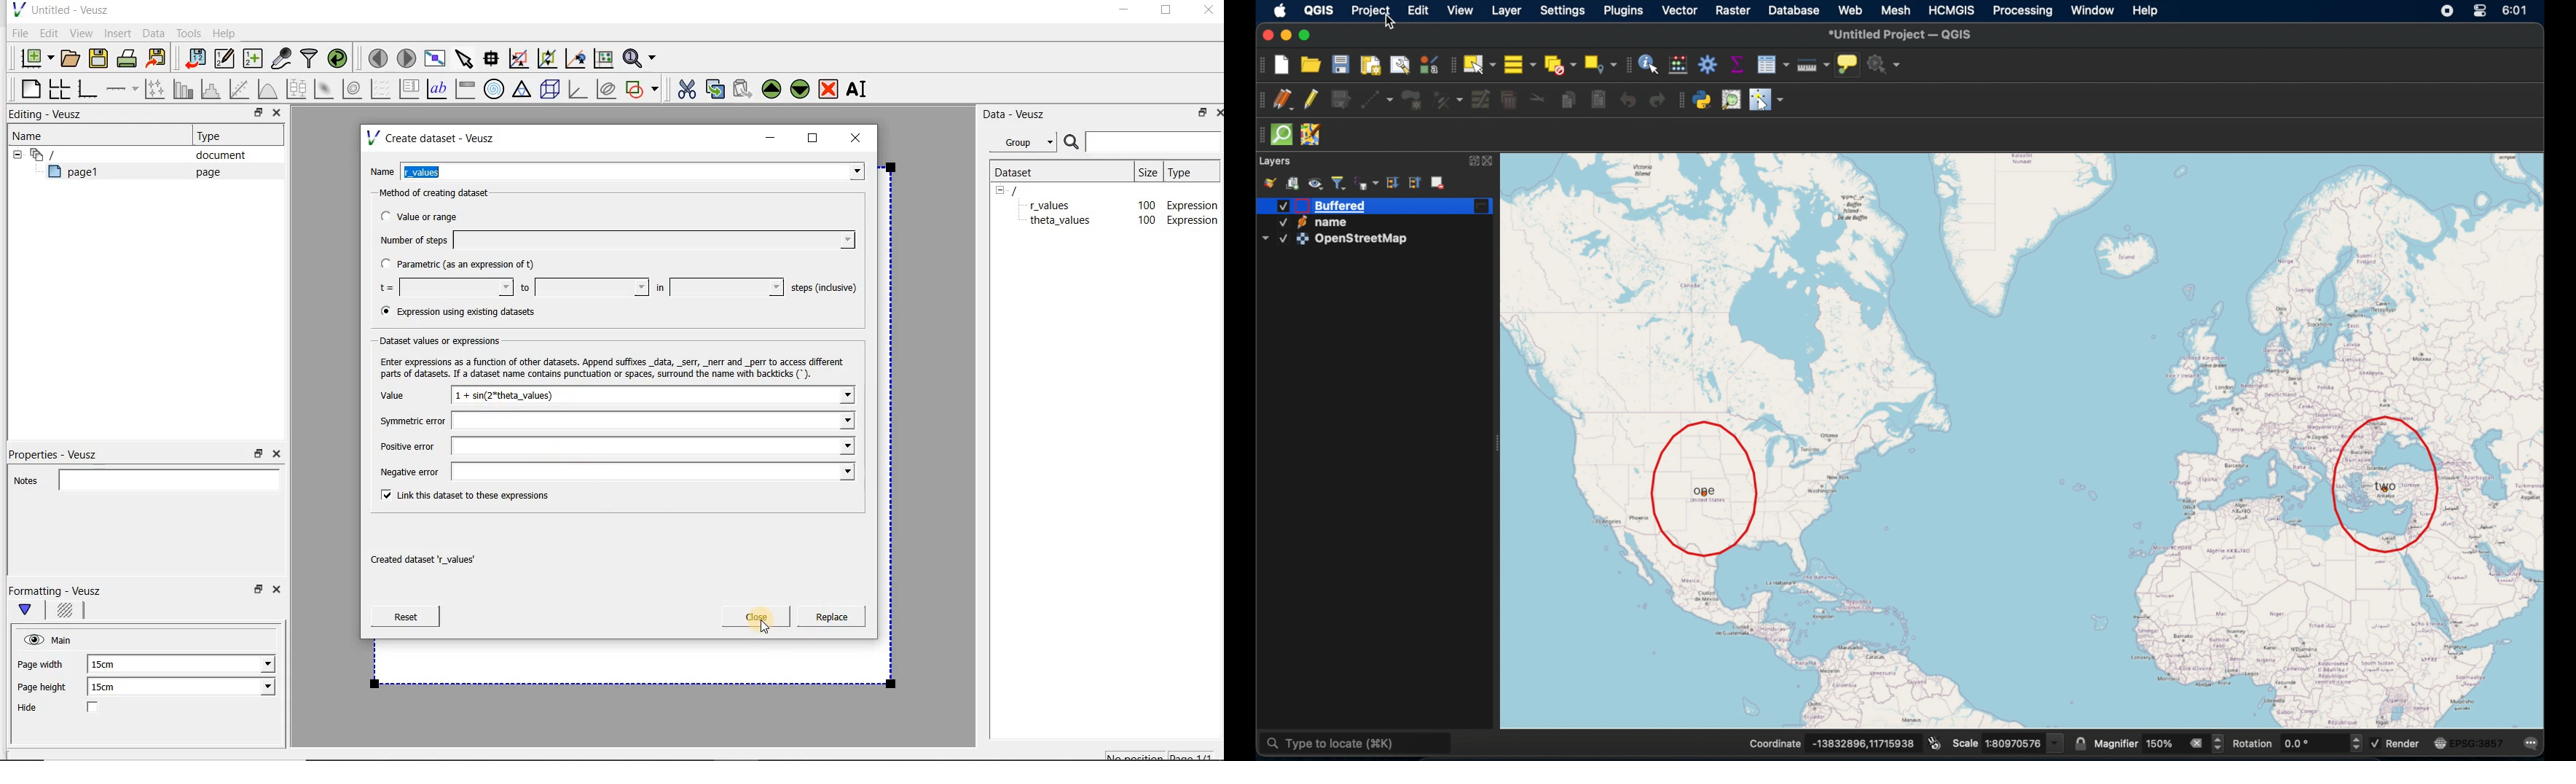 This screenshot has width=2576, height=784. What do you see at coordinates (1392, 182) in the screenshot?
I see `expand all` at bounding box center [1392, 182].